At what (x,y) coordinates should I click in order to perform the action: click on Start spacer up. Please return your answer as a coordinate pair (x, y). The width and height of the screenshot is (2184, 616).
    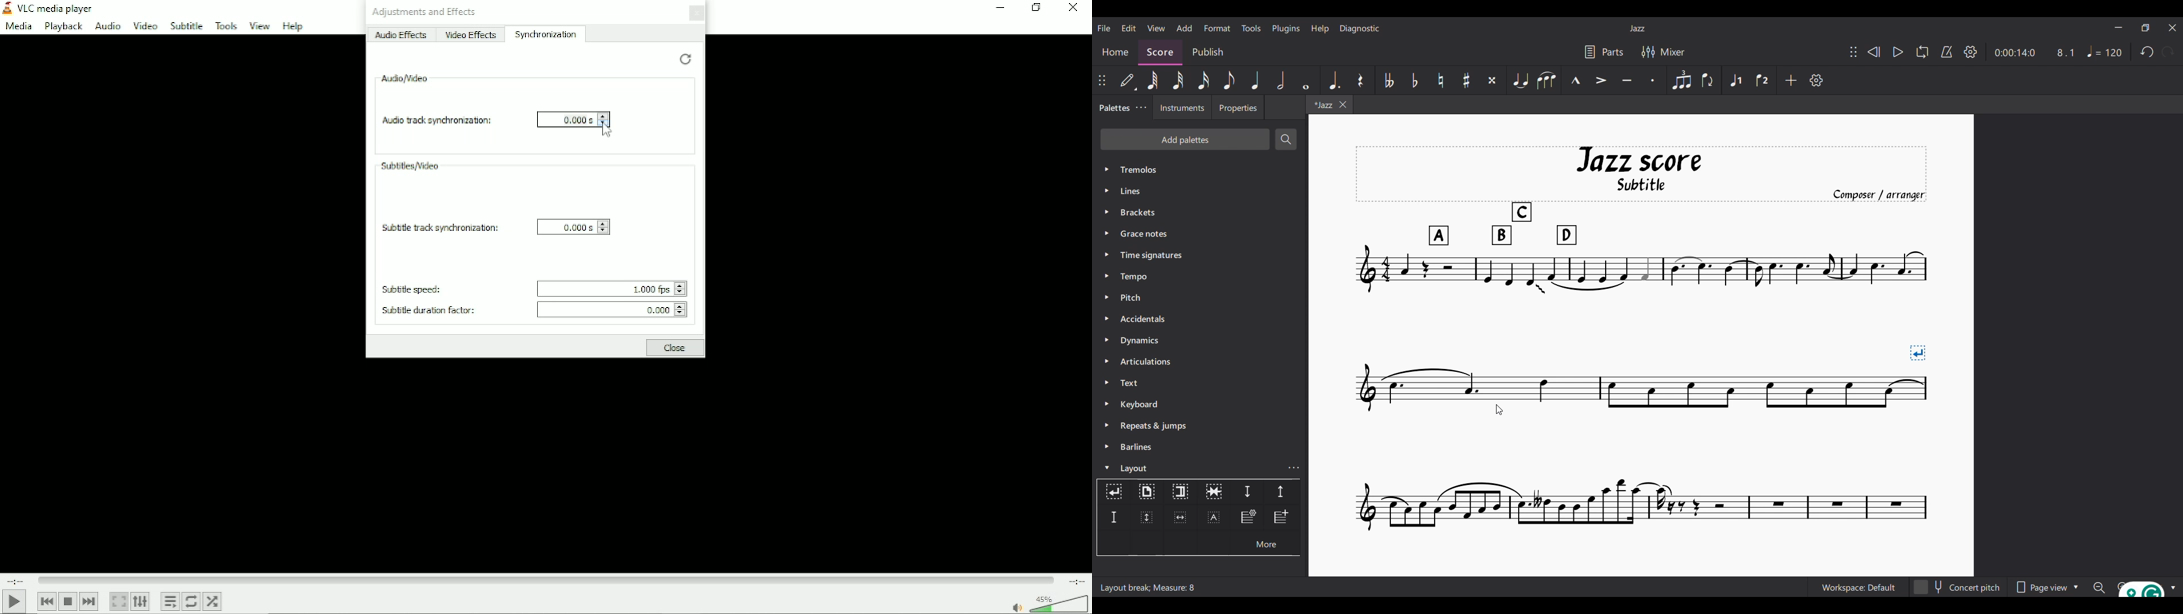
    Looking at the image, I should click on (1282, 492).